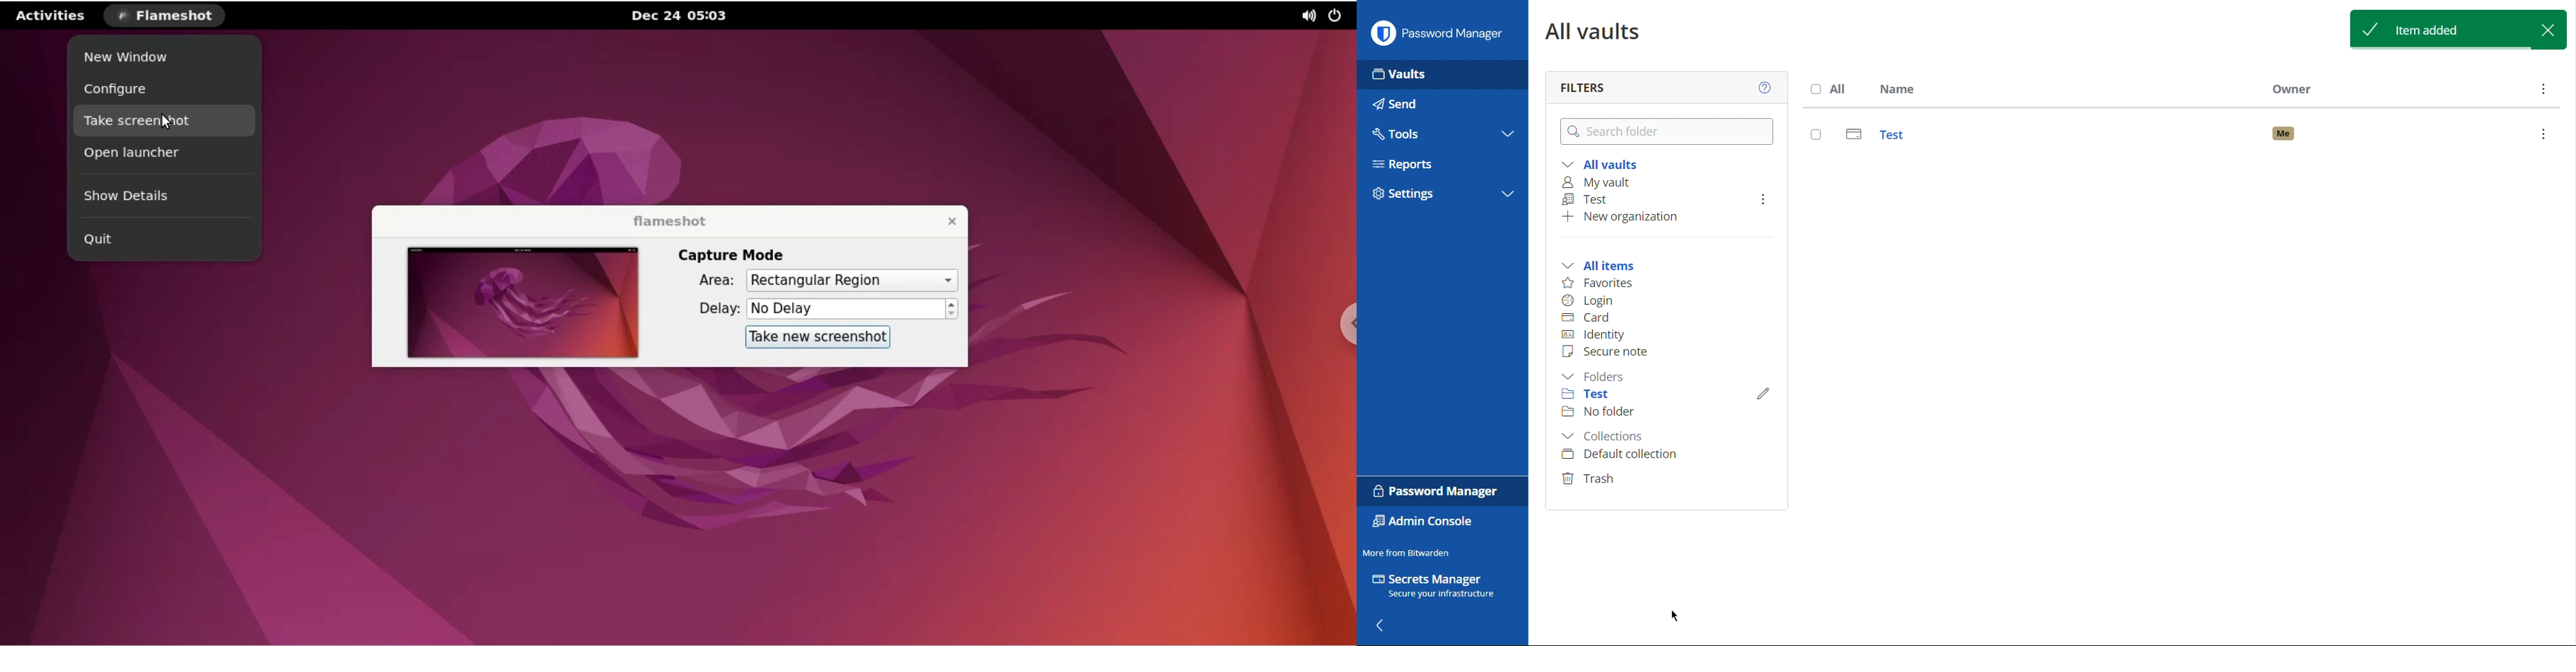  Describe the element at coordinates (1590, 198) in the screenshot. I see `Test` at that location.